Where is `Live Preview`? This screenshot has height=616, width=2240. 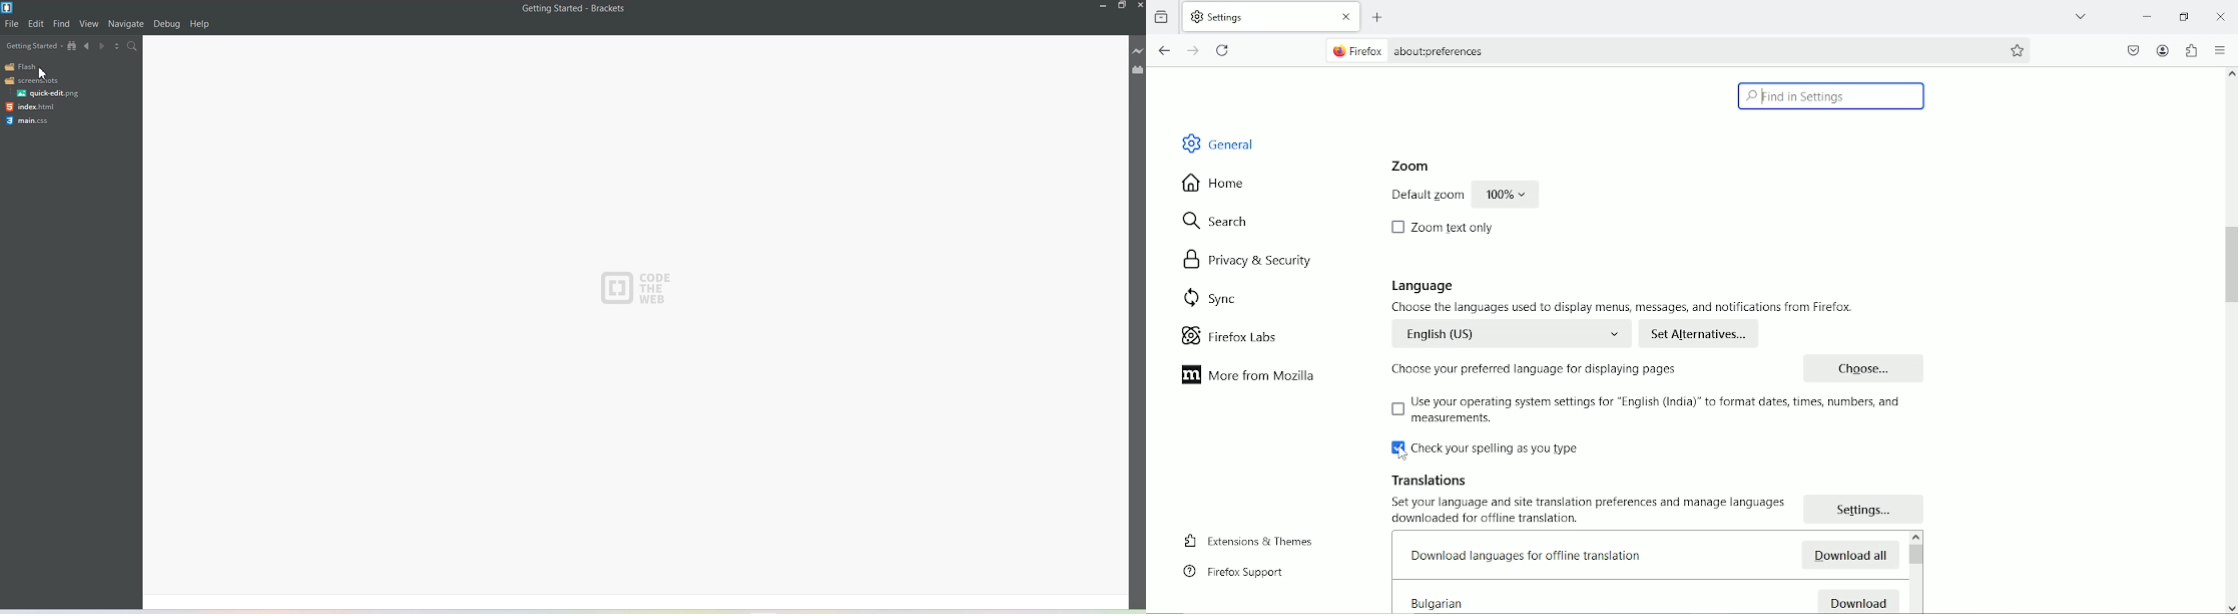
Live Preview is located at coordinates (1138, 53).